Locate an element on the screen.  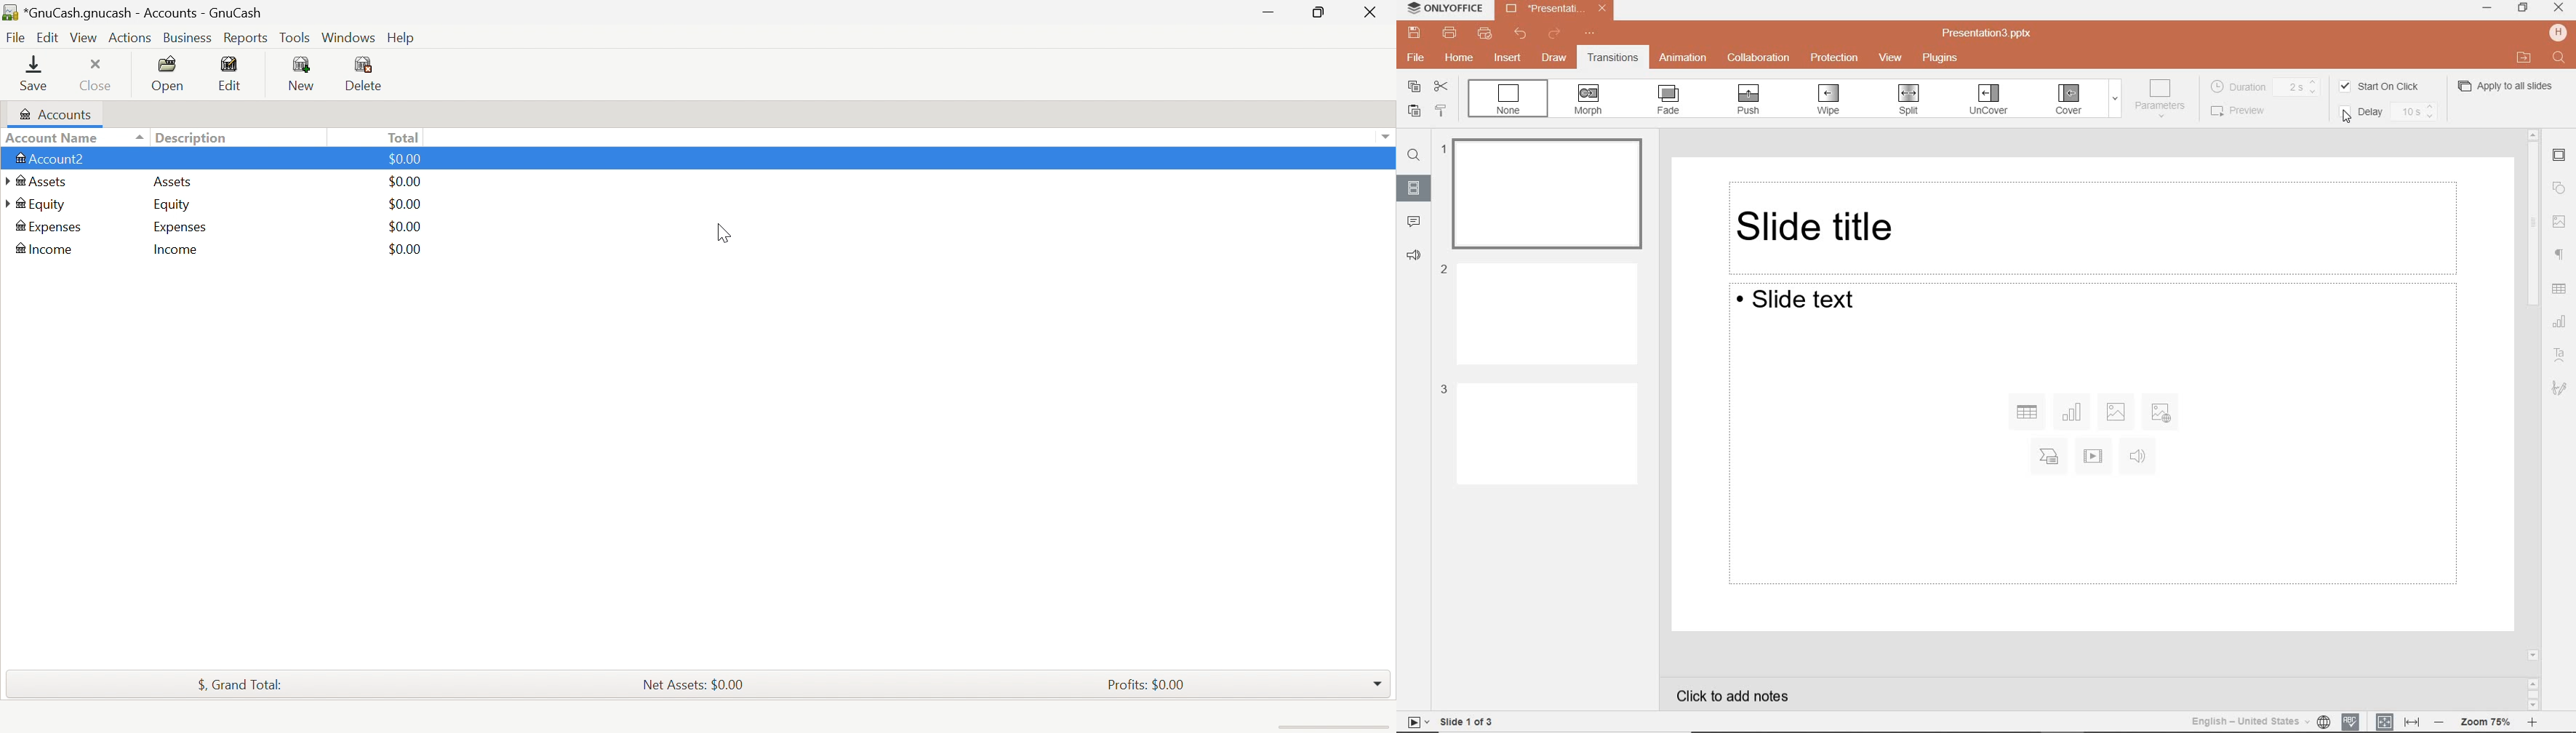
Accounts is located at coordinates (57, 115).